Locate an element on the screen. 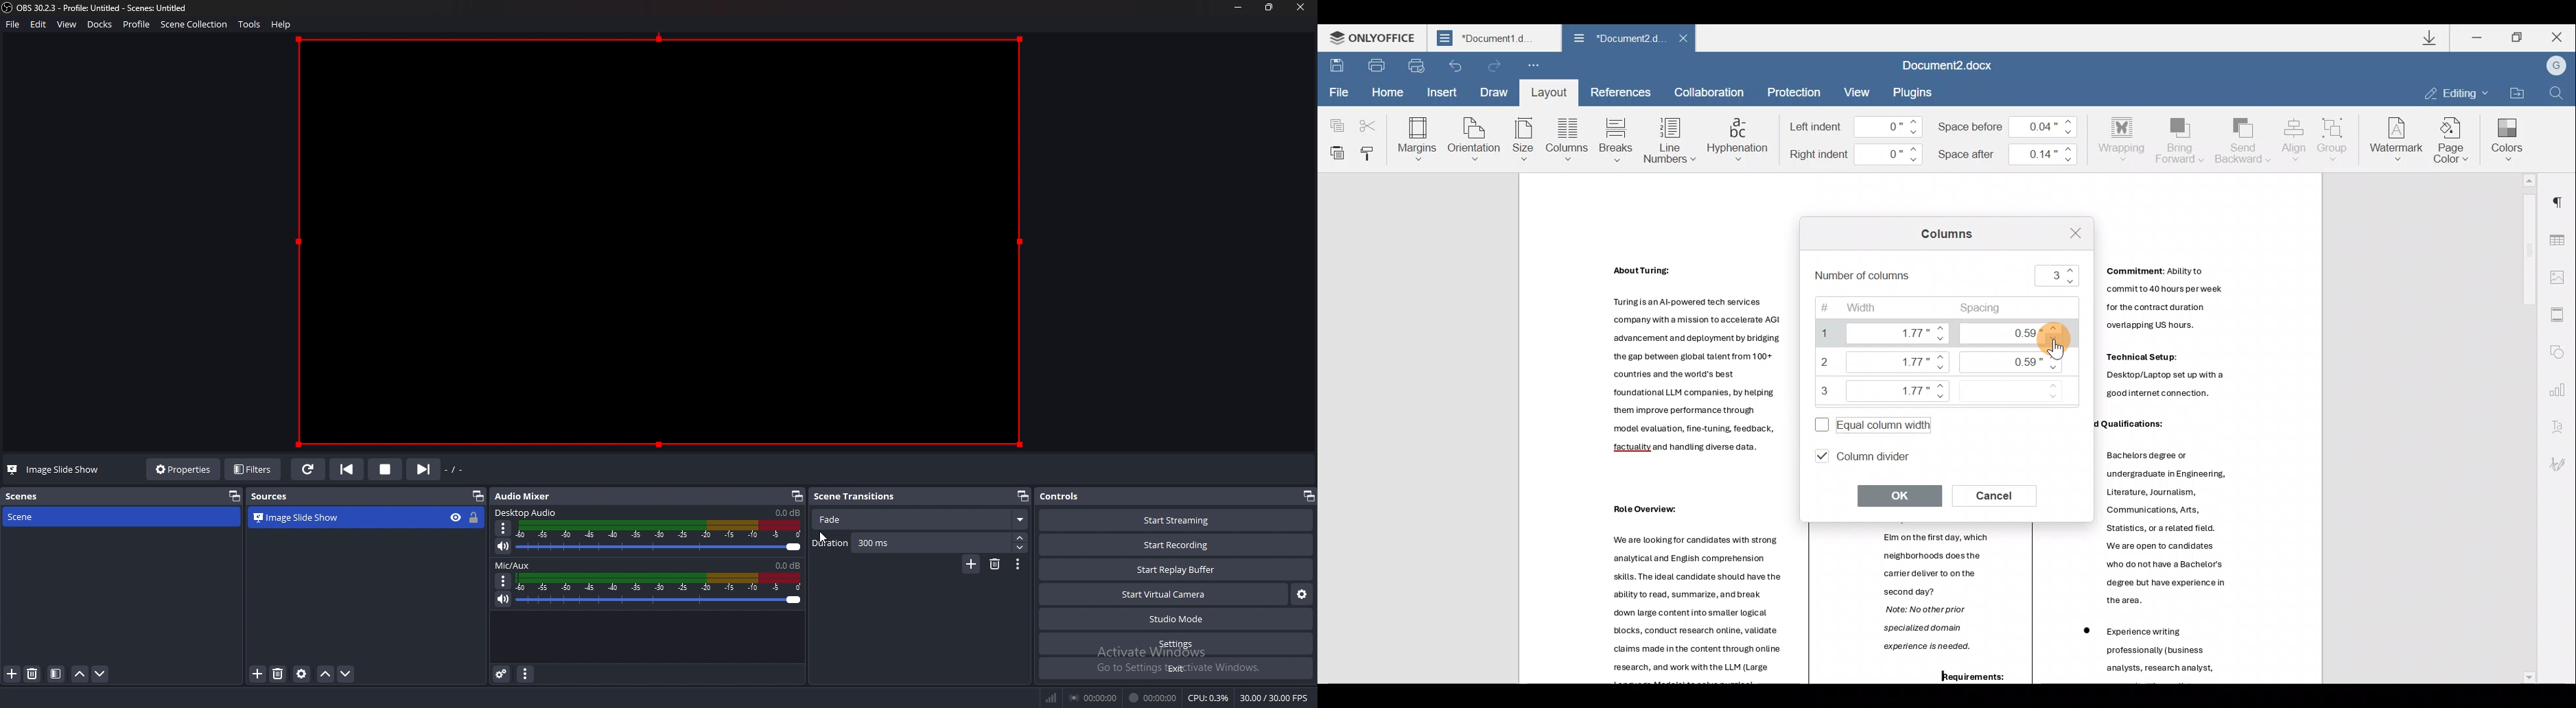 This screenshot has width=2576, height=728. docks is located at coordinates (99, 25).